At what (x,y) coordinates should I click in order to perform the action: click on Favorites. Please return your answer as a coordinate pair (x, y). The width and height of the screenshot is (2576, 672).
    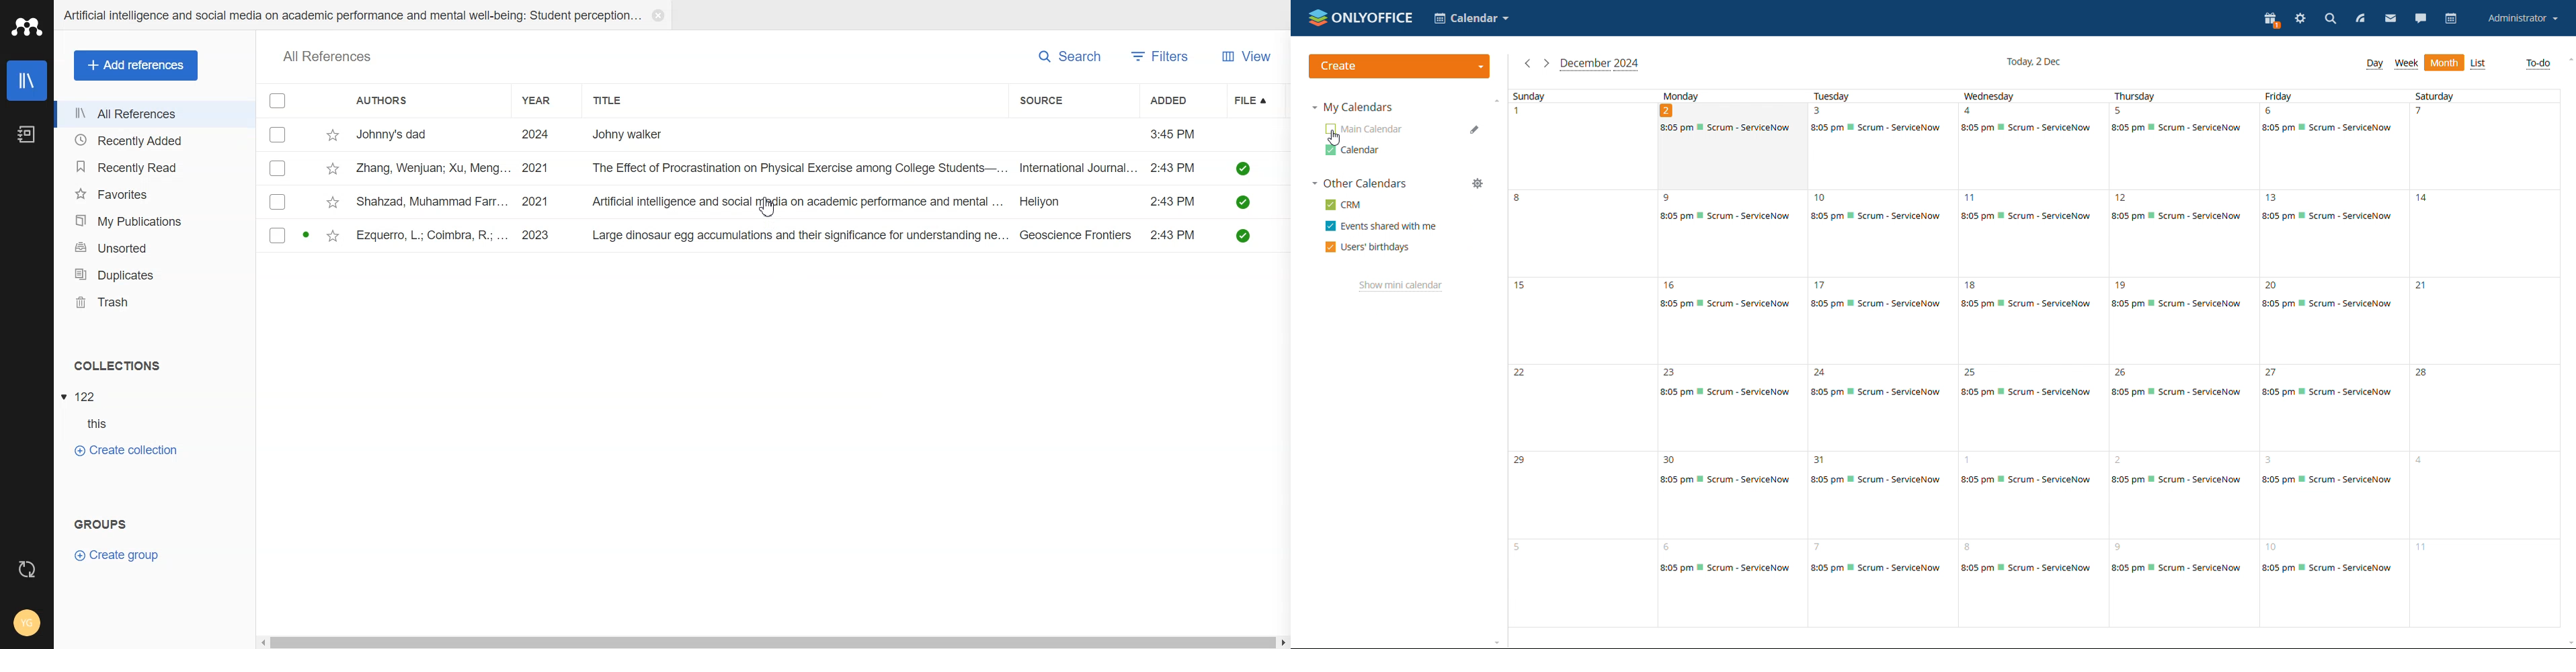
    Looking at the image, I should click on (154, 194).